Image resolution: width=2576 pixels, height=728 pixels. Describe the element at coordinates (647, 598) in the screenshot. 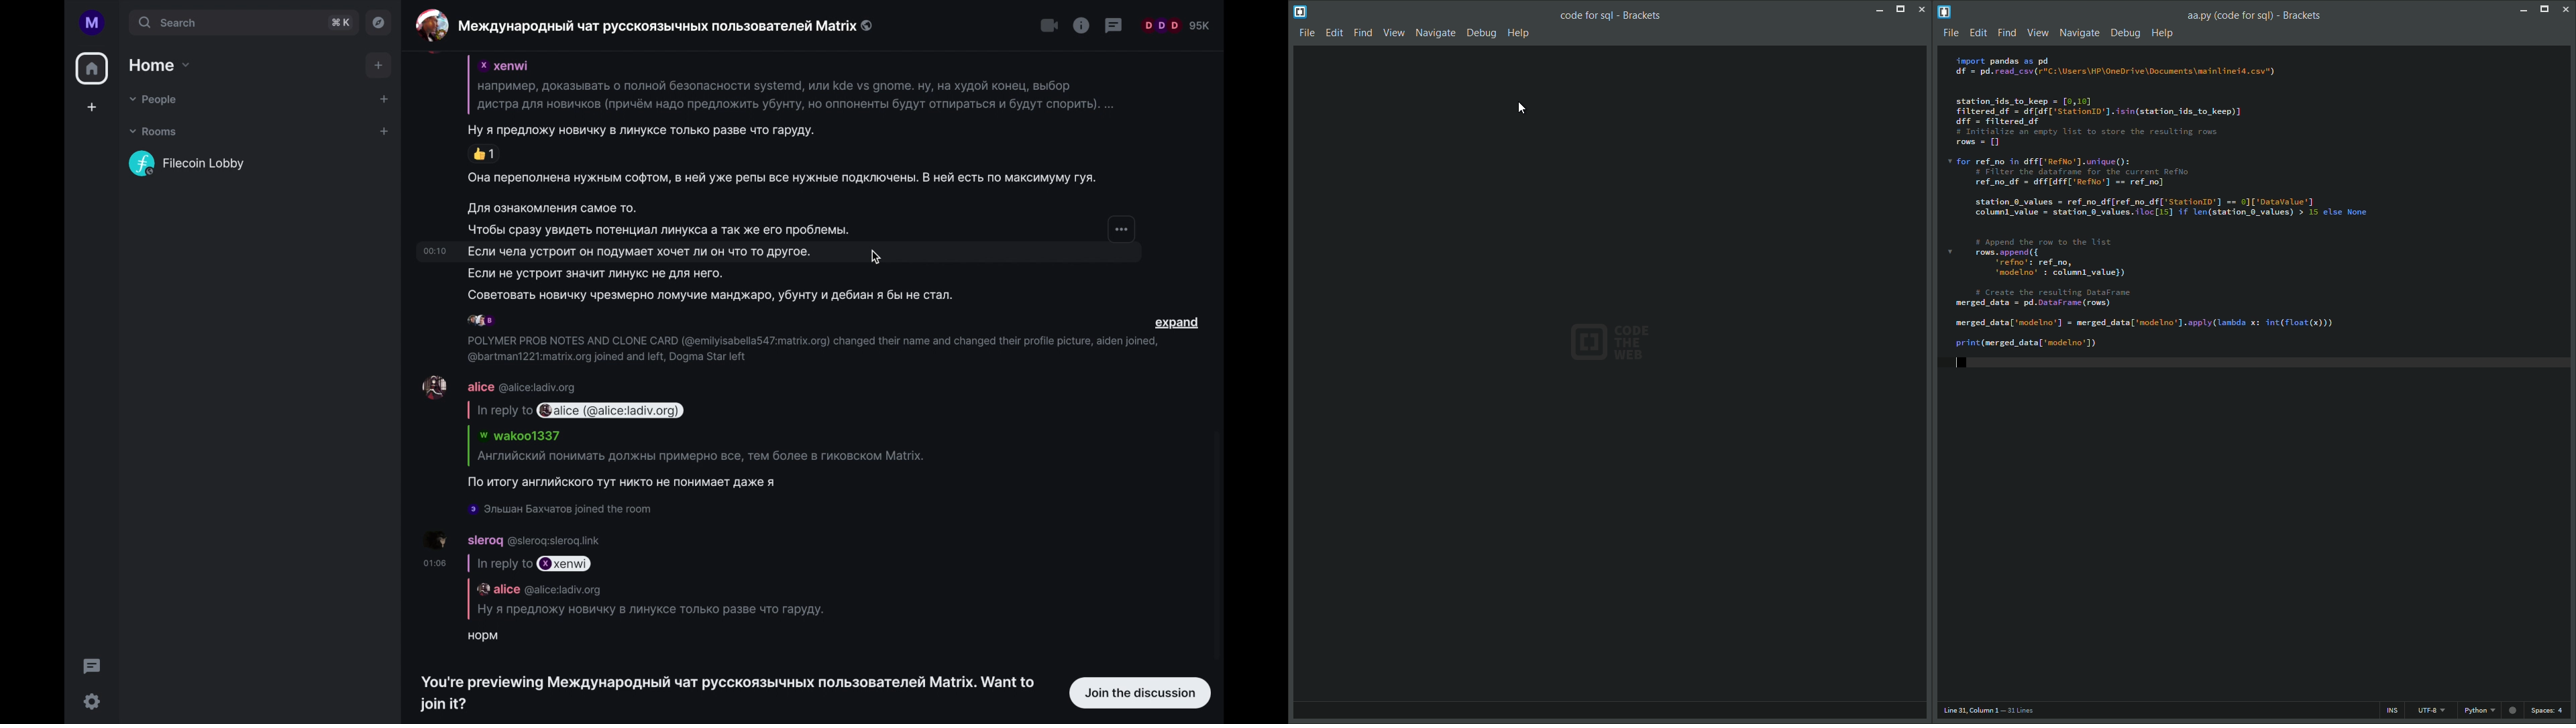

I see `In reply to  xenwi  alice @alice:ladiv.org  Ну я предложу новичку в линуксе только разве что гаруду.  норм` at that location.